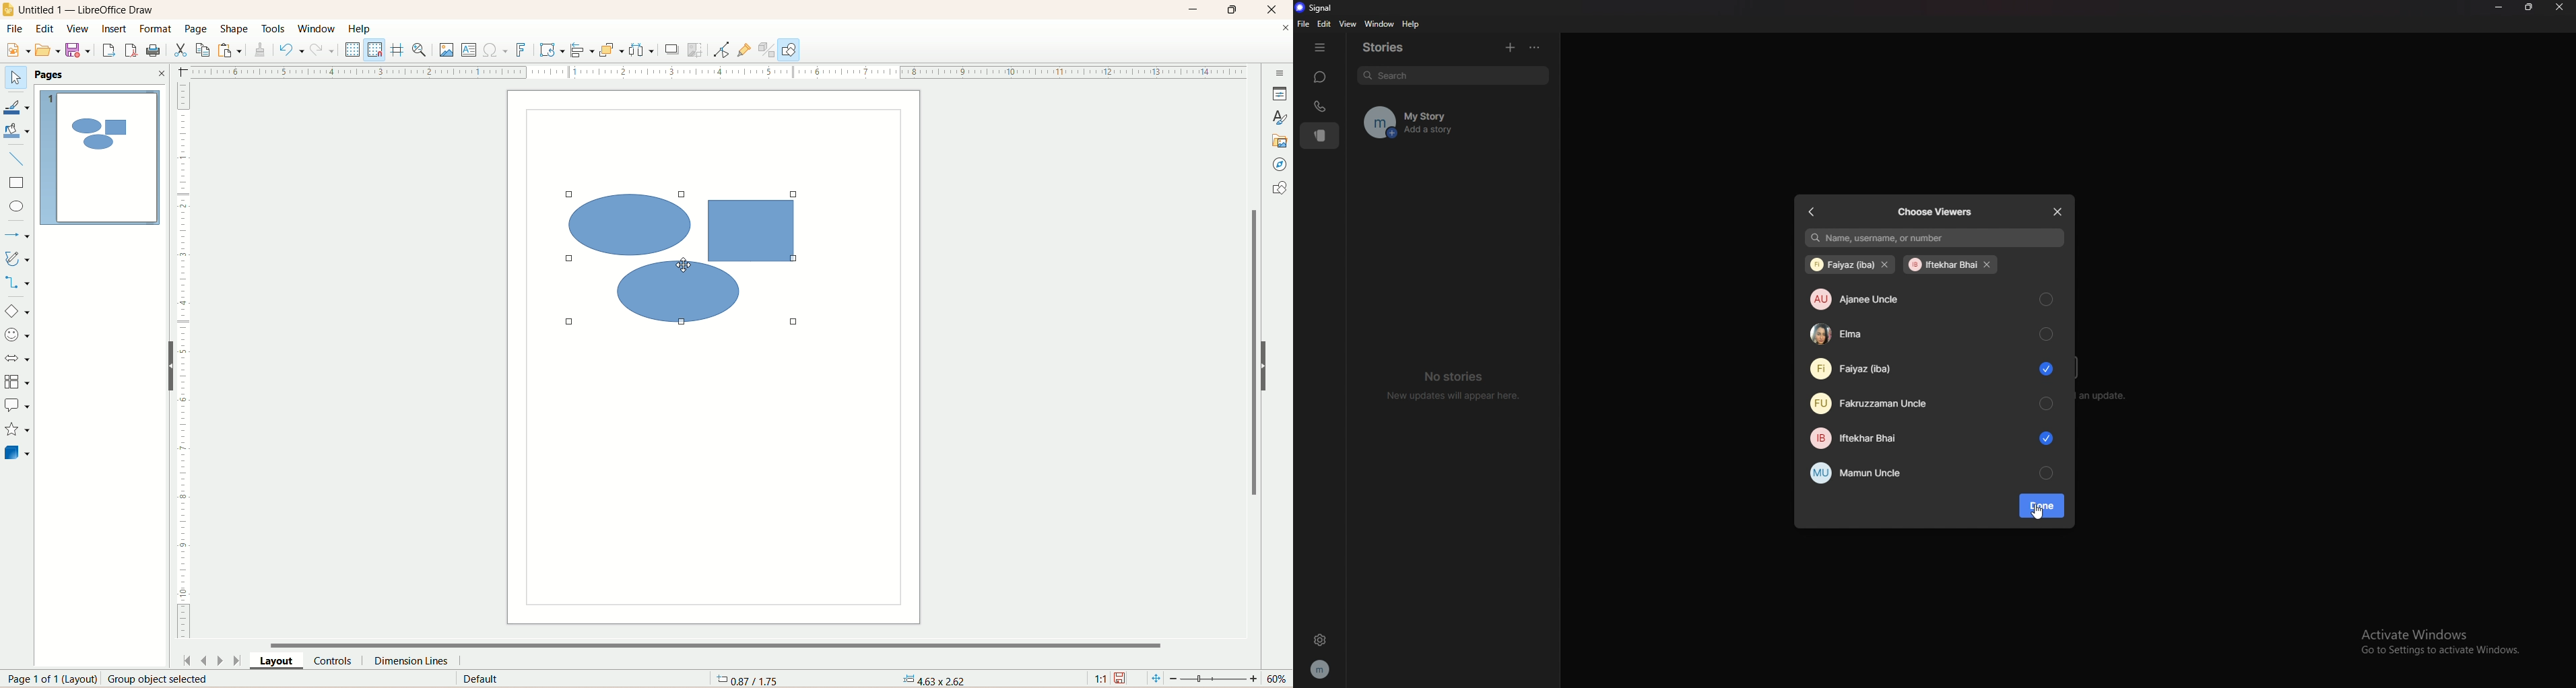 Image resolution: width=2576 pixels, height=700 pixels. Describe the element at coordinates (611, 51) in the screenshot. I see `arrange` at that location.